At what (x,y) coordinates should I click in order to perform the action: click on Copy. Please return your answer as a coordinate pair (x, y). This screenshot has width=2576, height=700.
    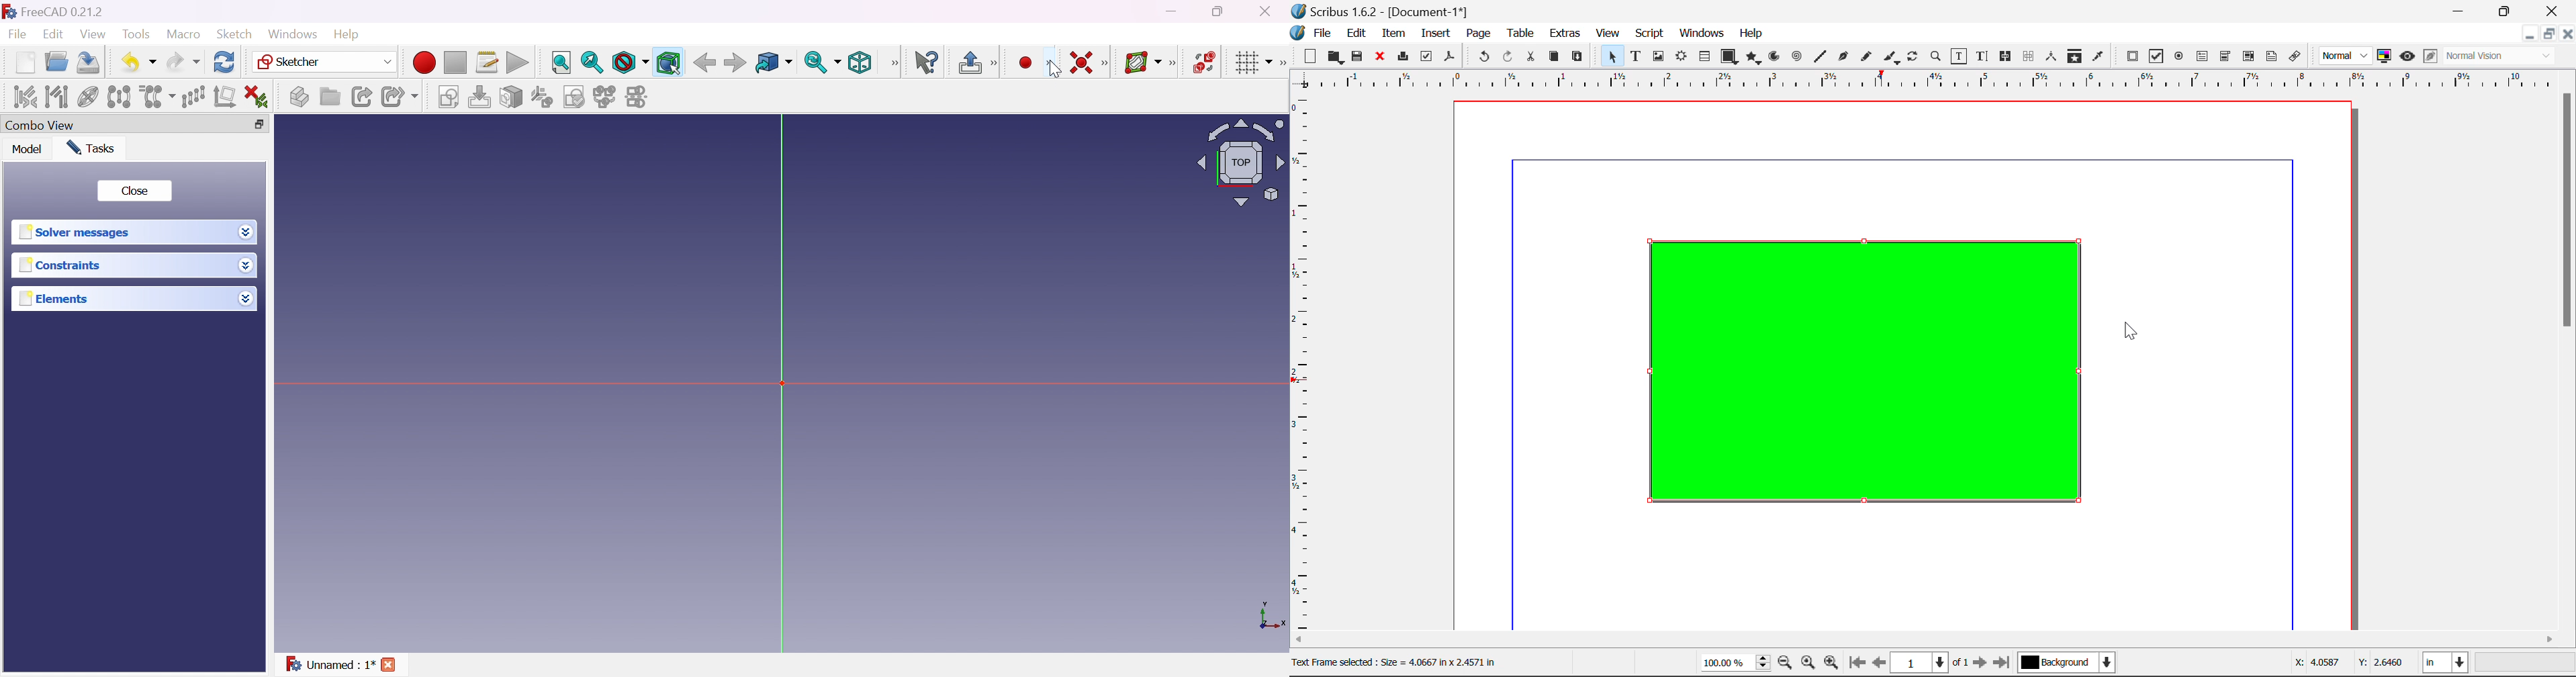
    Looking at the image, I should click on (1553, 56).